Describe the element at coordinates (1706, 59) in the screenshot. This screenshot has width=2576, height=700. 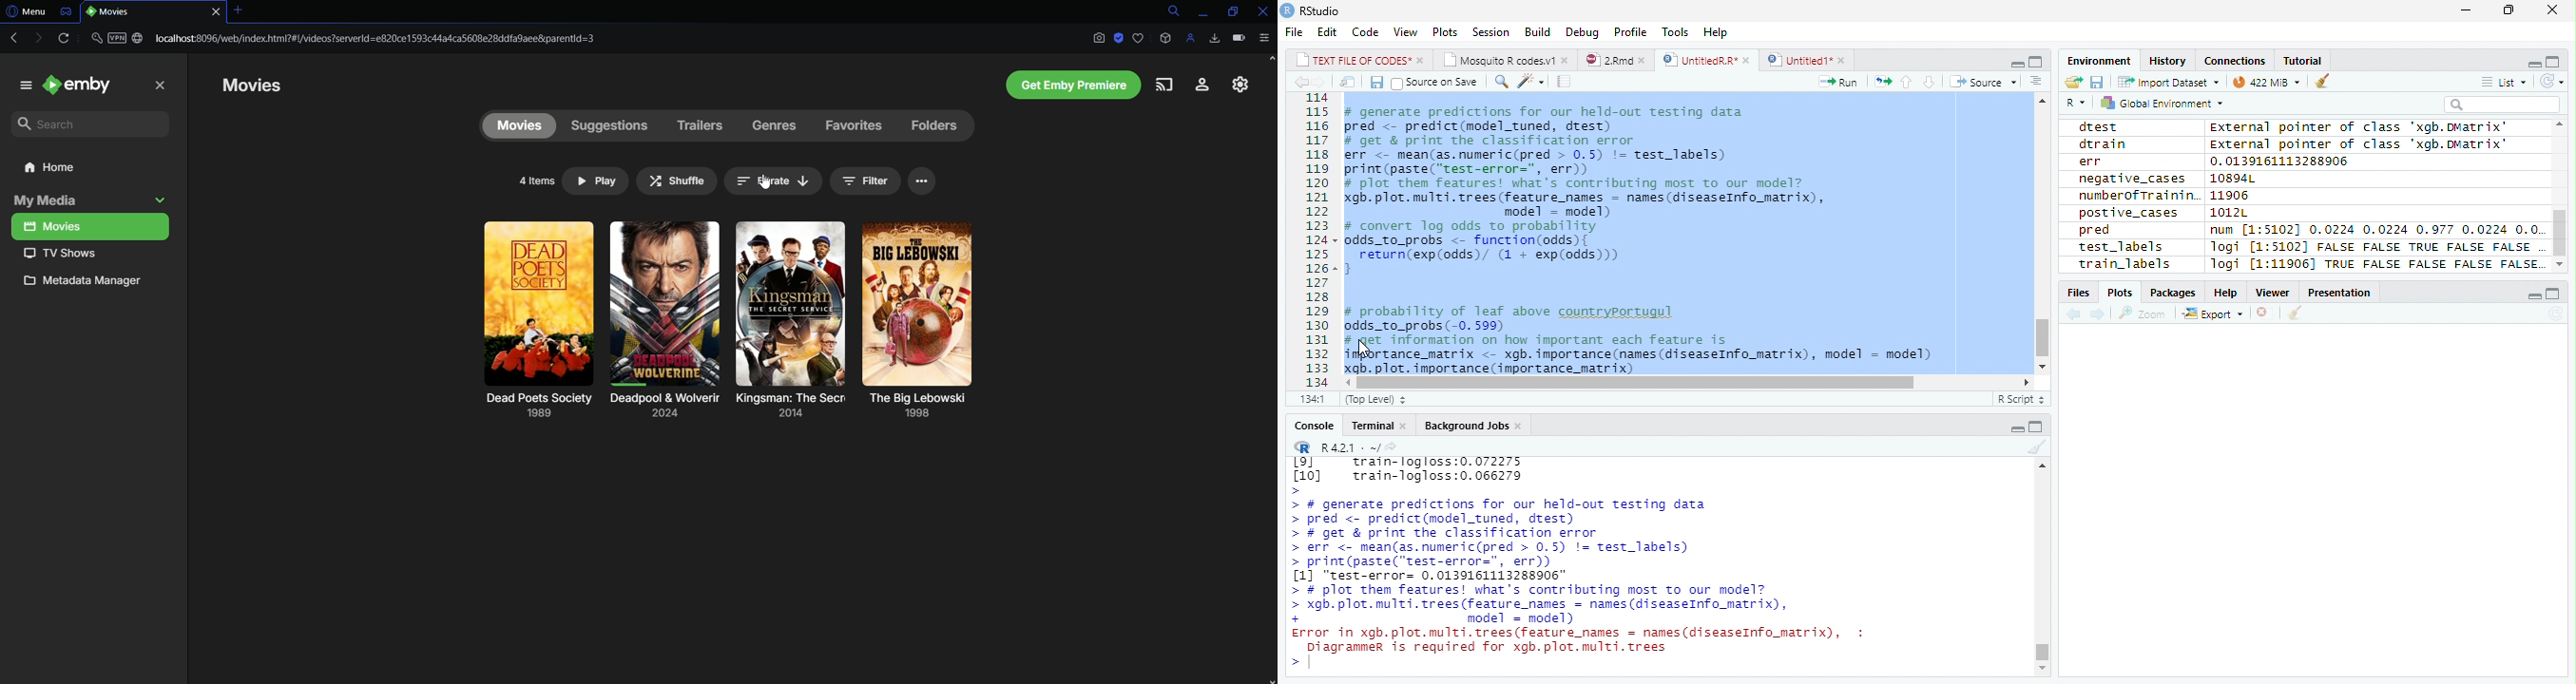
I see `UntitiedR.R* ` at that location.